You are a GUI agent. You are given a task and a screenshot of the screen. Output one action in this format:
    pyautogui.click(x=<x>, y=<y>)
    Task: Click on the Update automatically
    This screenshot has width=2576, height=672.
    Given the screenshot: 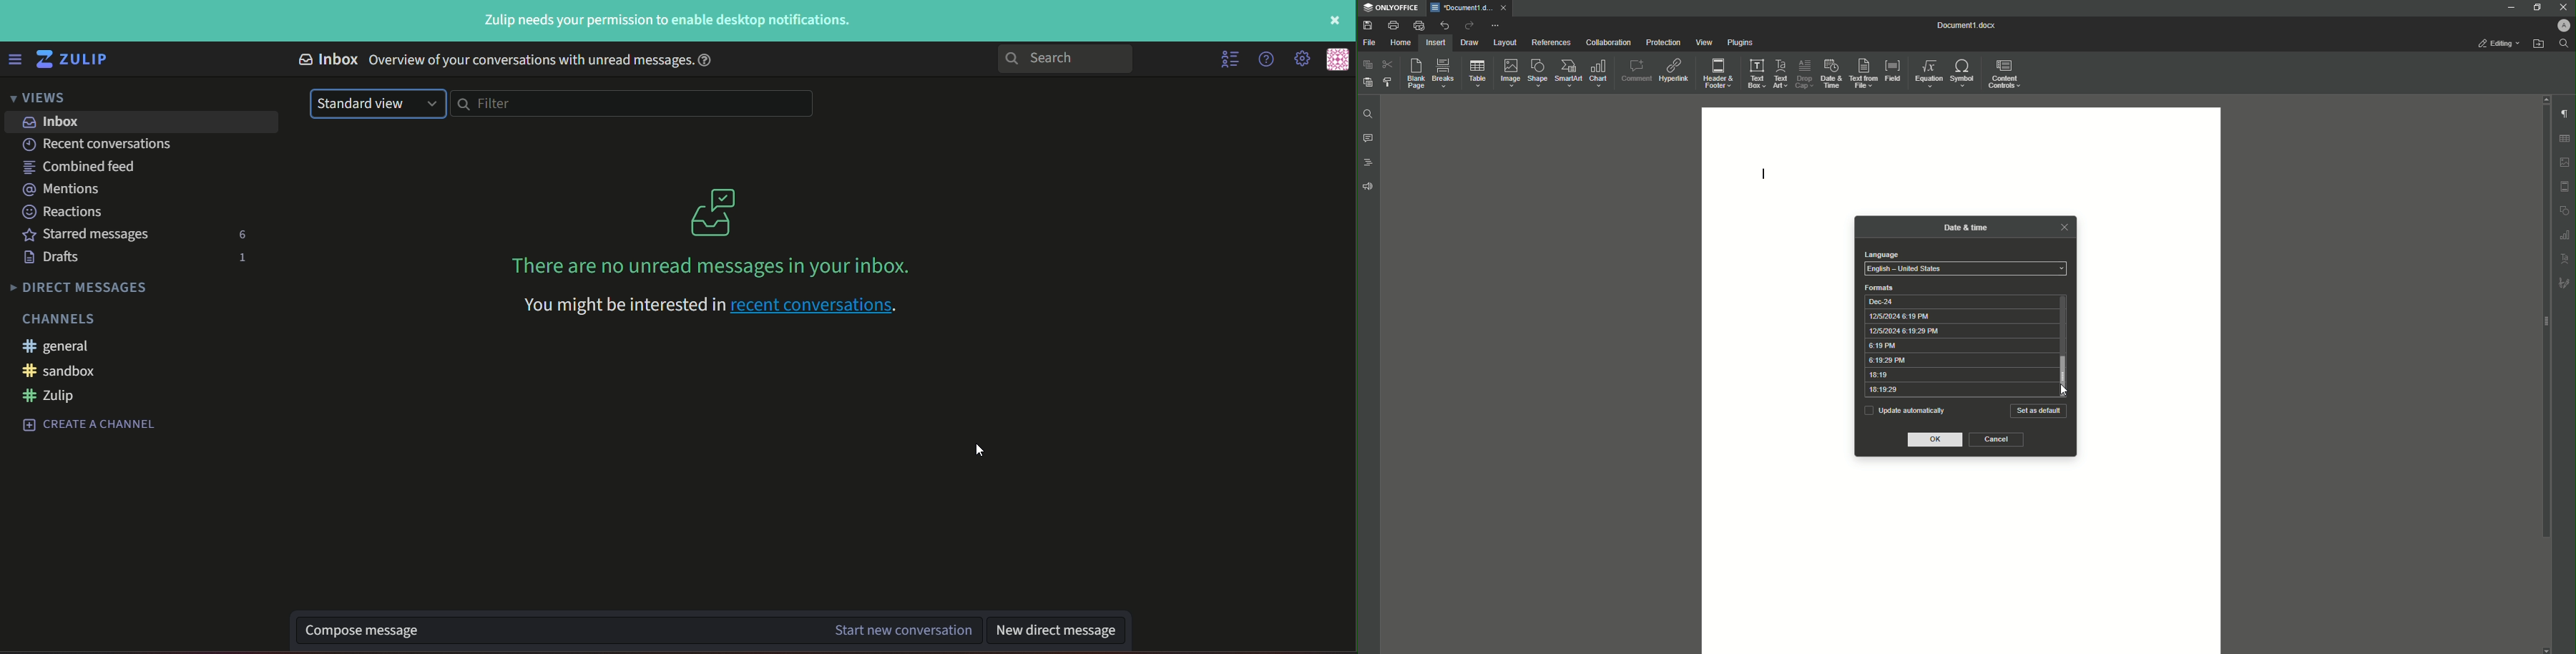 What is the action you would take?
    pyautogui.click(x=1904, y=410)
    